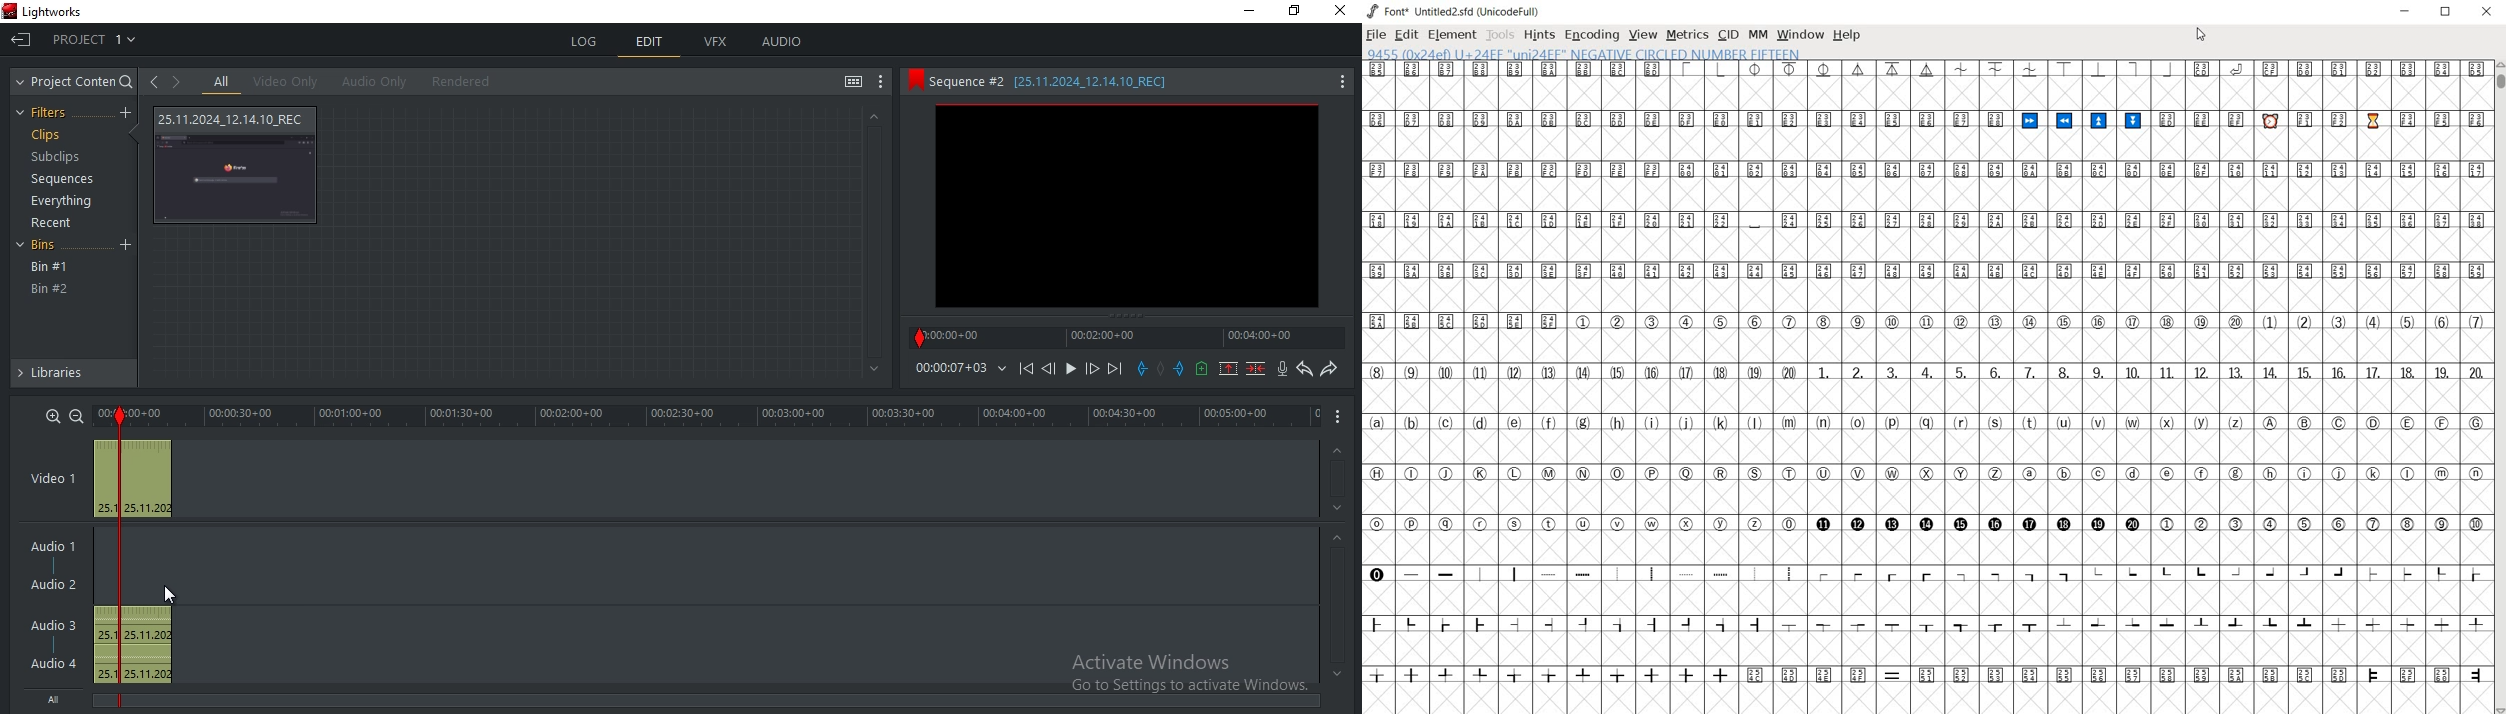 The height and width of the screenshot is (728, 2520). Describe the element at coordinates (1338, 537) in the screenshot. I see `Up` at that location.